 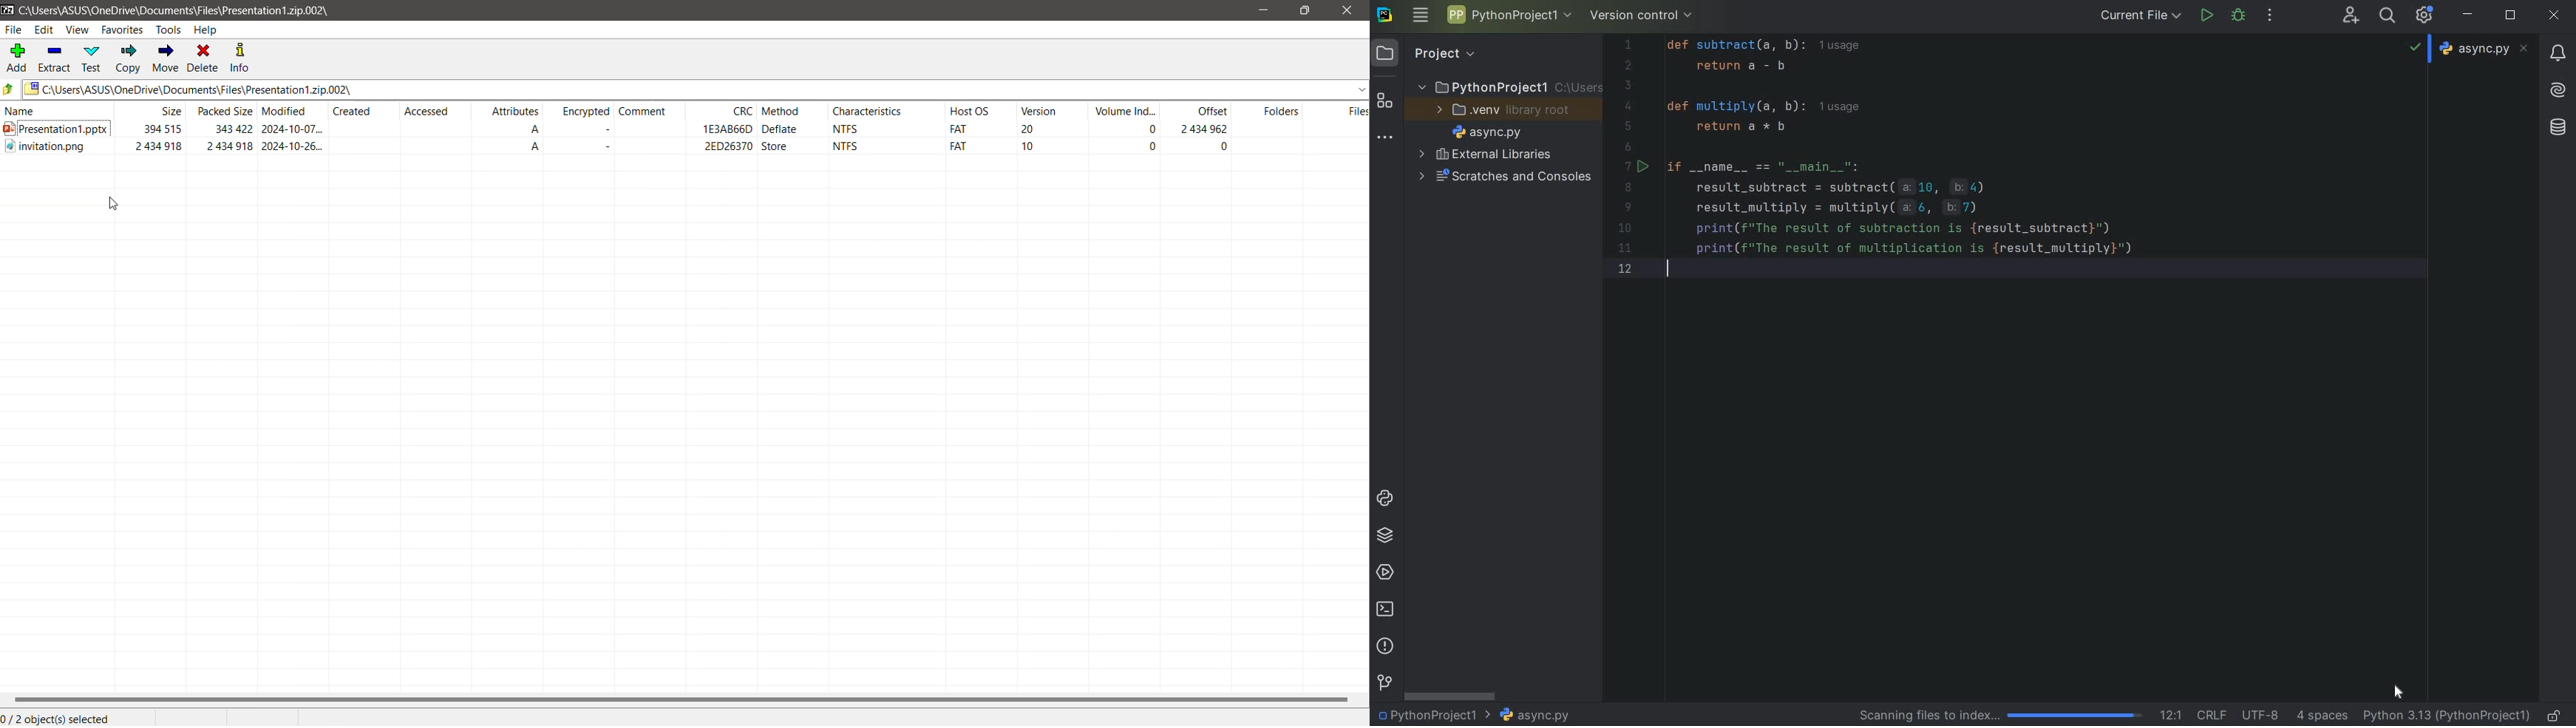 What do you see at coordinates (2557, 716) in the screenshot?
I see `make file ready only` at bounding box center [2557, 716].